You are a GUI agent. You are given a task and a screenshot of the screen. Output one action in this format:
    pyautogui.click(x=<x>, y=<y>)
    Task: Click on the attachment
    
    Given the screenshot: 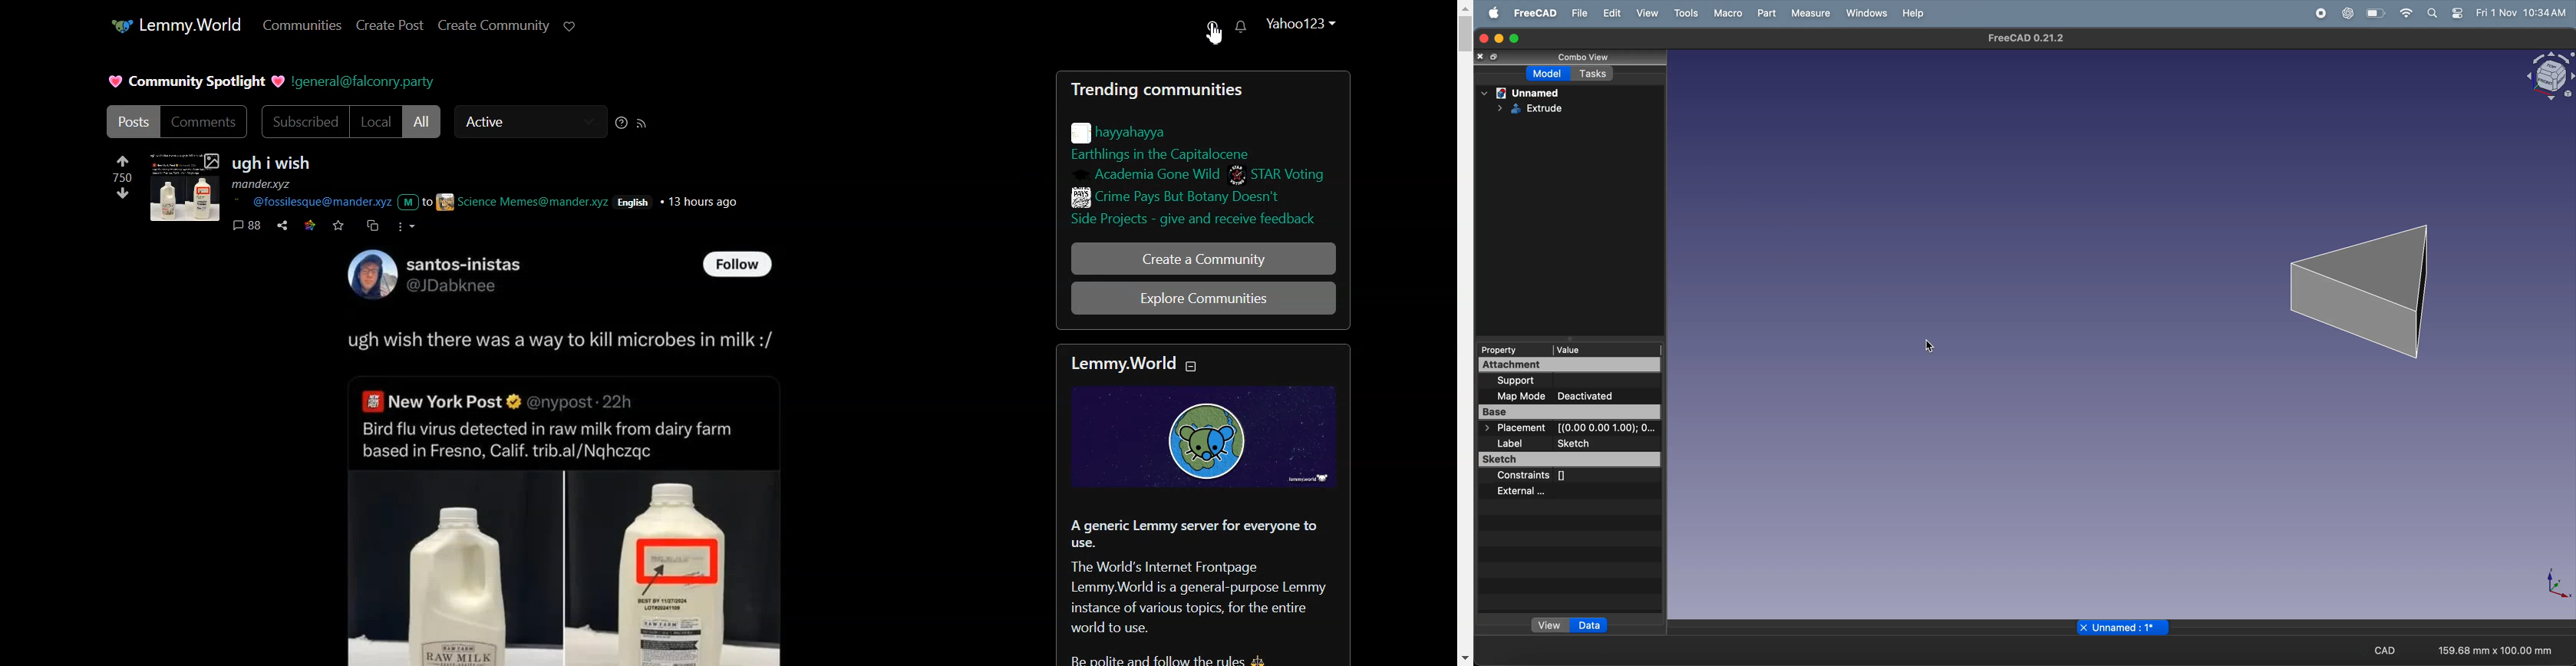 What is the action you would take?
    pyautogui.click(x=1549, y=365)
    